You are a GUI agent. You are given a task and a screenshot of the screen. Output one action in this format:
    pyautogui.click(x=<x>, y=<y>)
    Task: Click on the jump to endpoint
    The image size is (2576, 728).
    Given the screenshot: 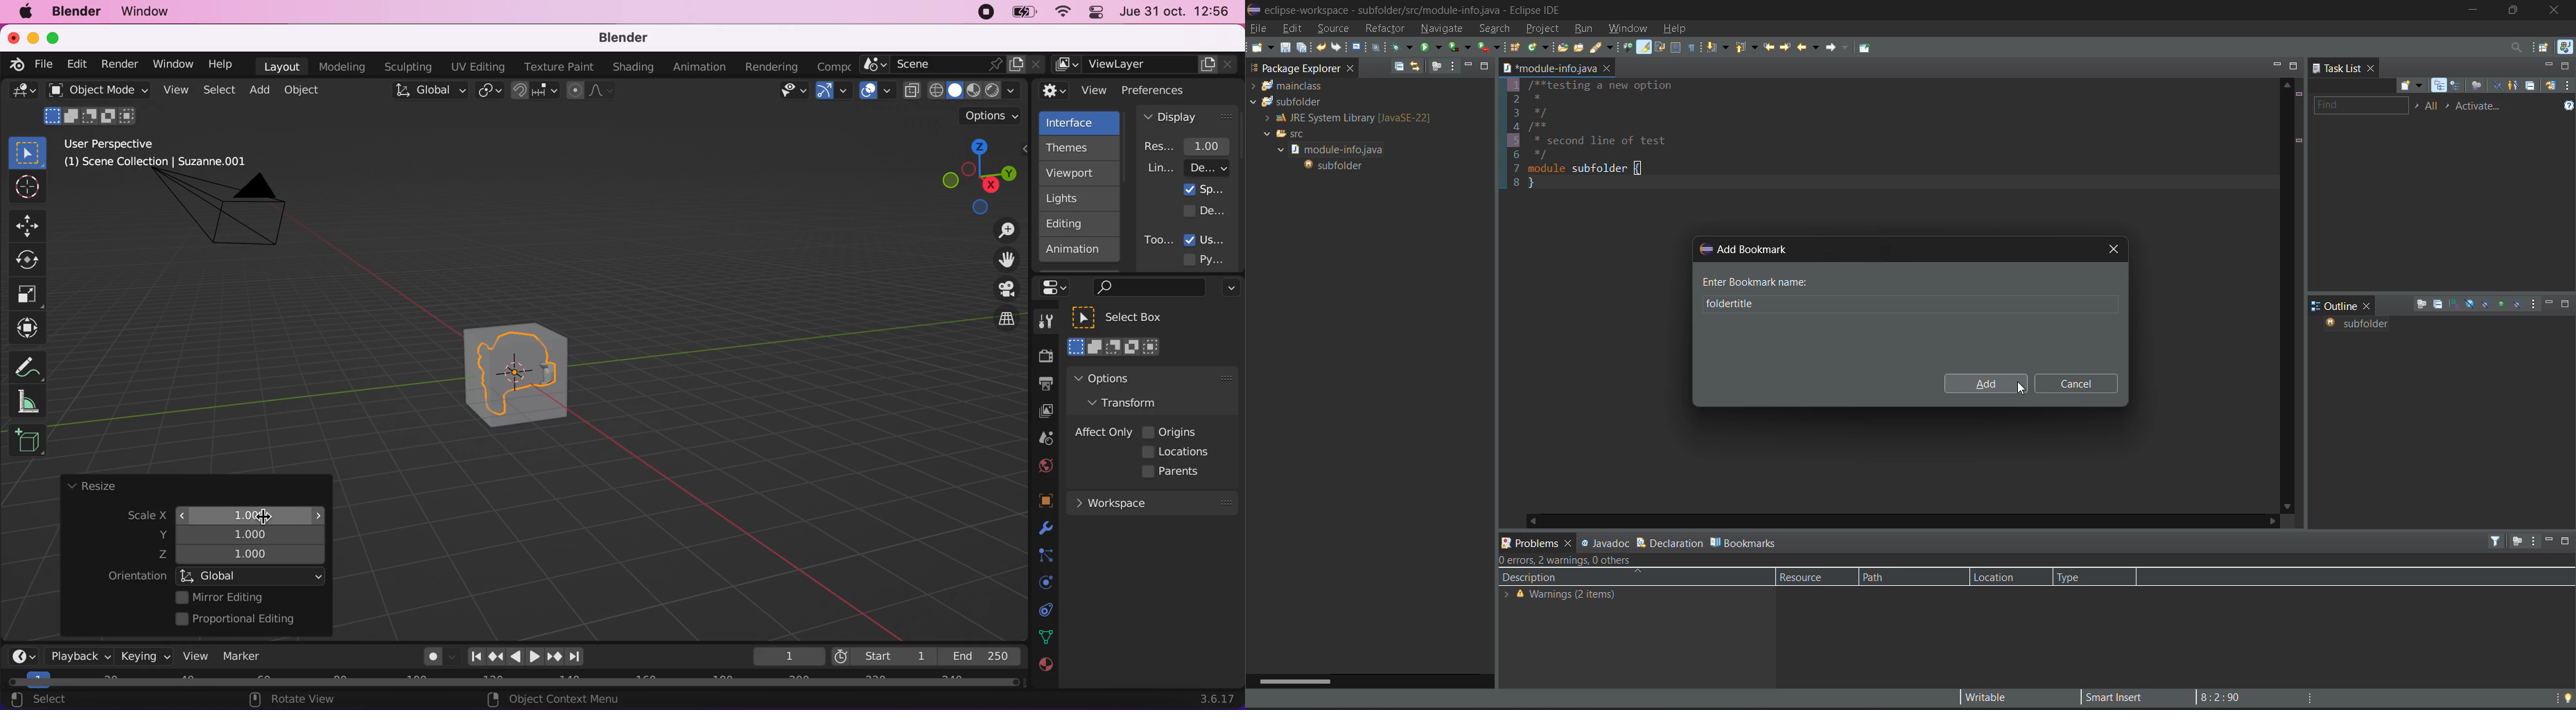 What is the action you would take?
    pyautogui.click(x=580, y=657)
    